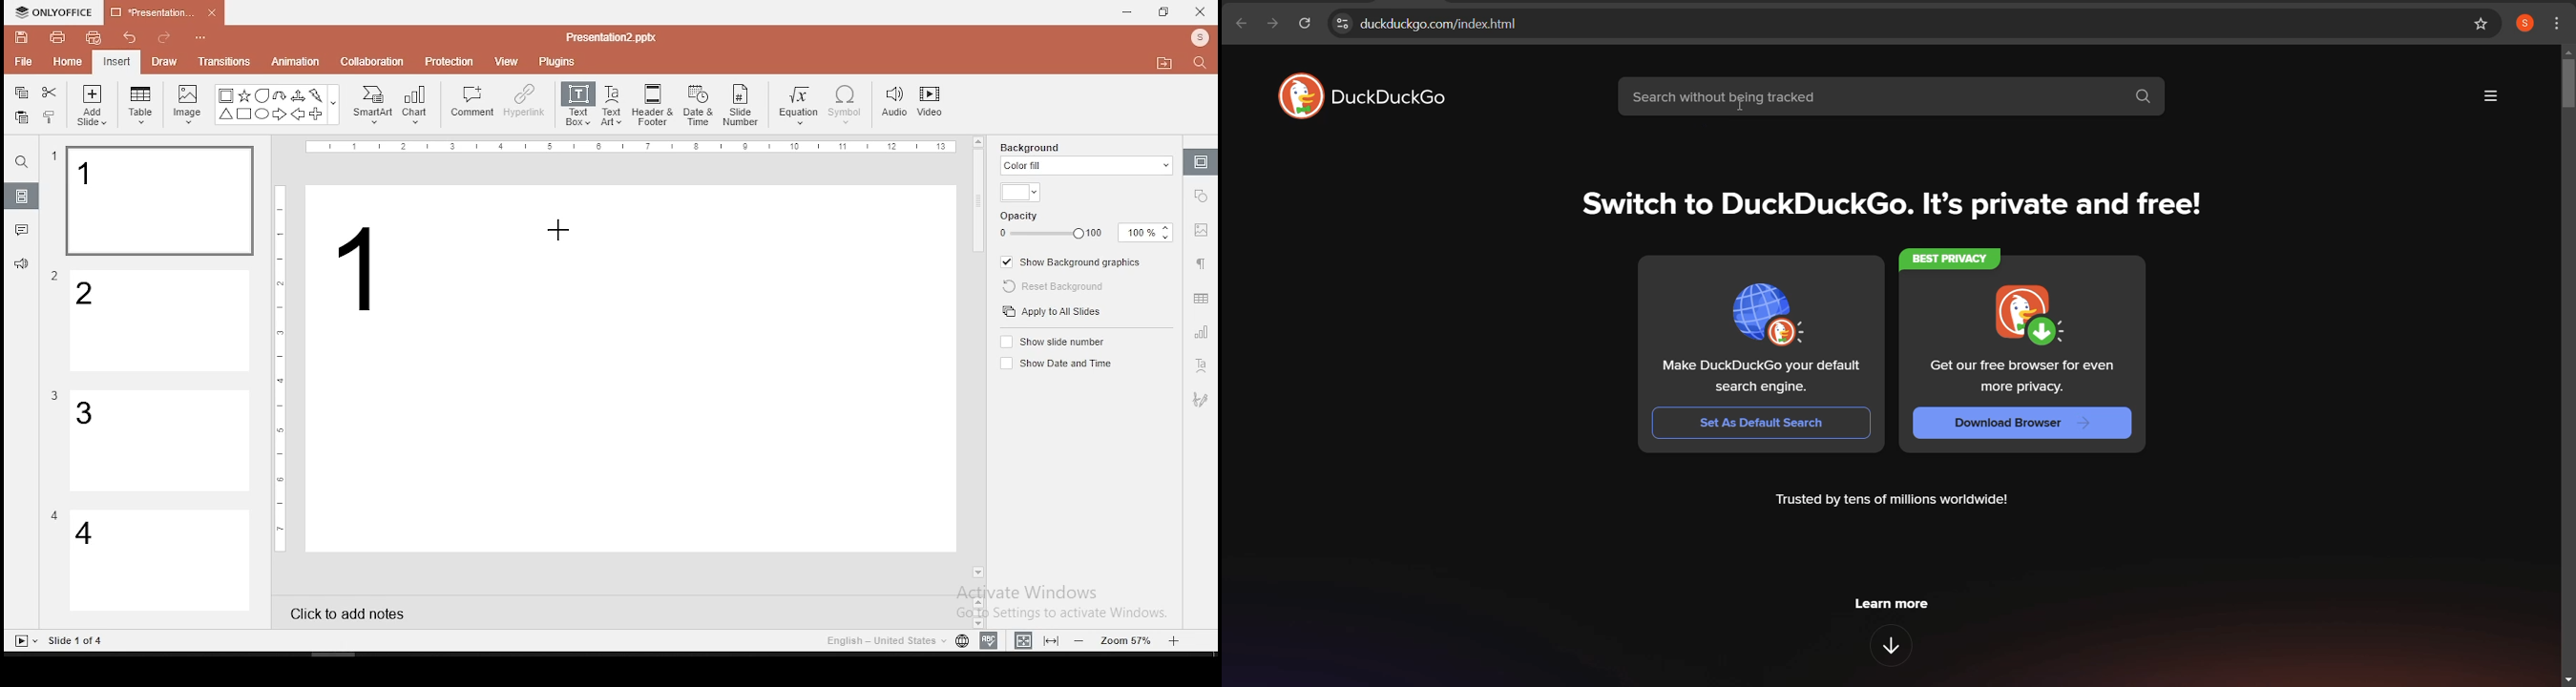  I want to click on Plus, so click(317, 114).